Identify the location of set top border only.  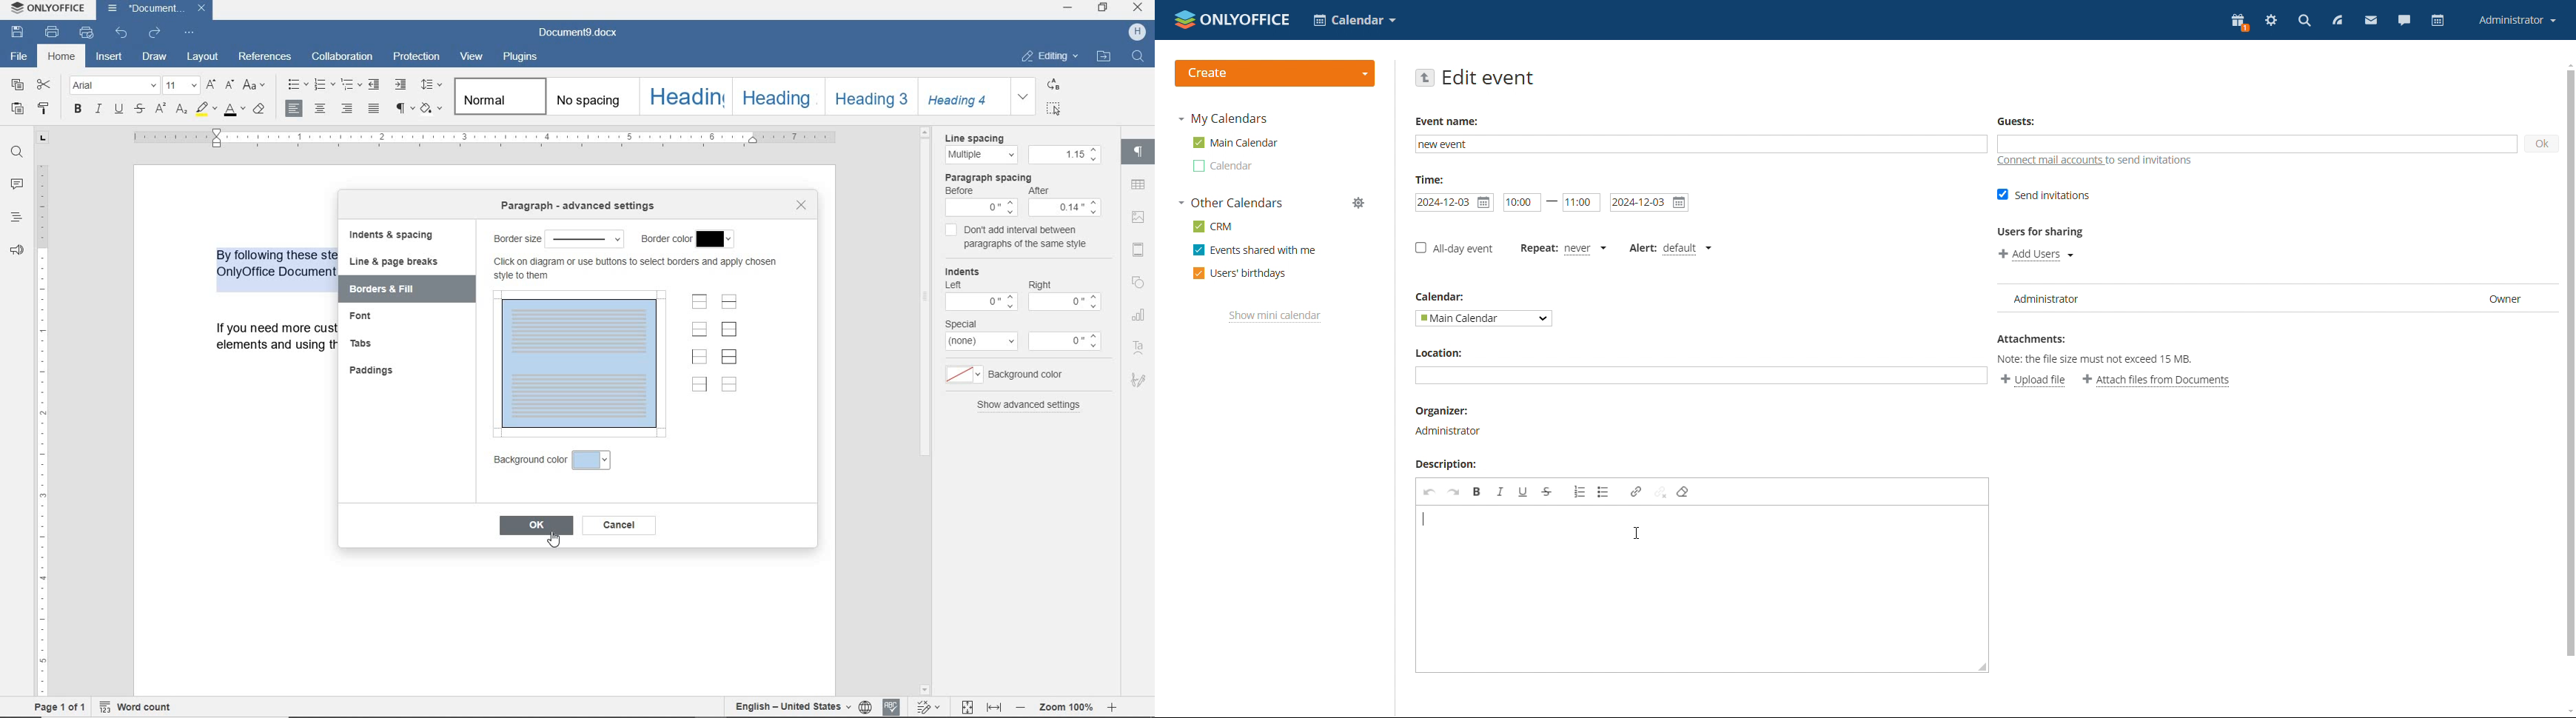
(700, 302).